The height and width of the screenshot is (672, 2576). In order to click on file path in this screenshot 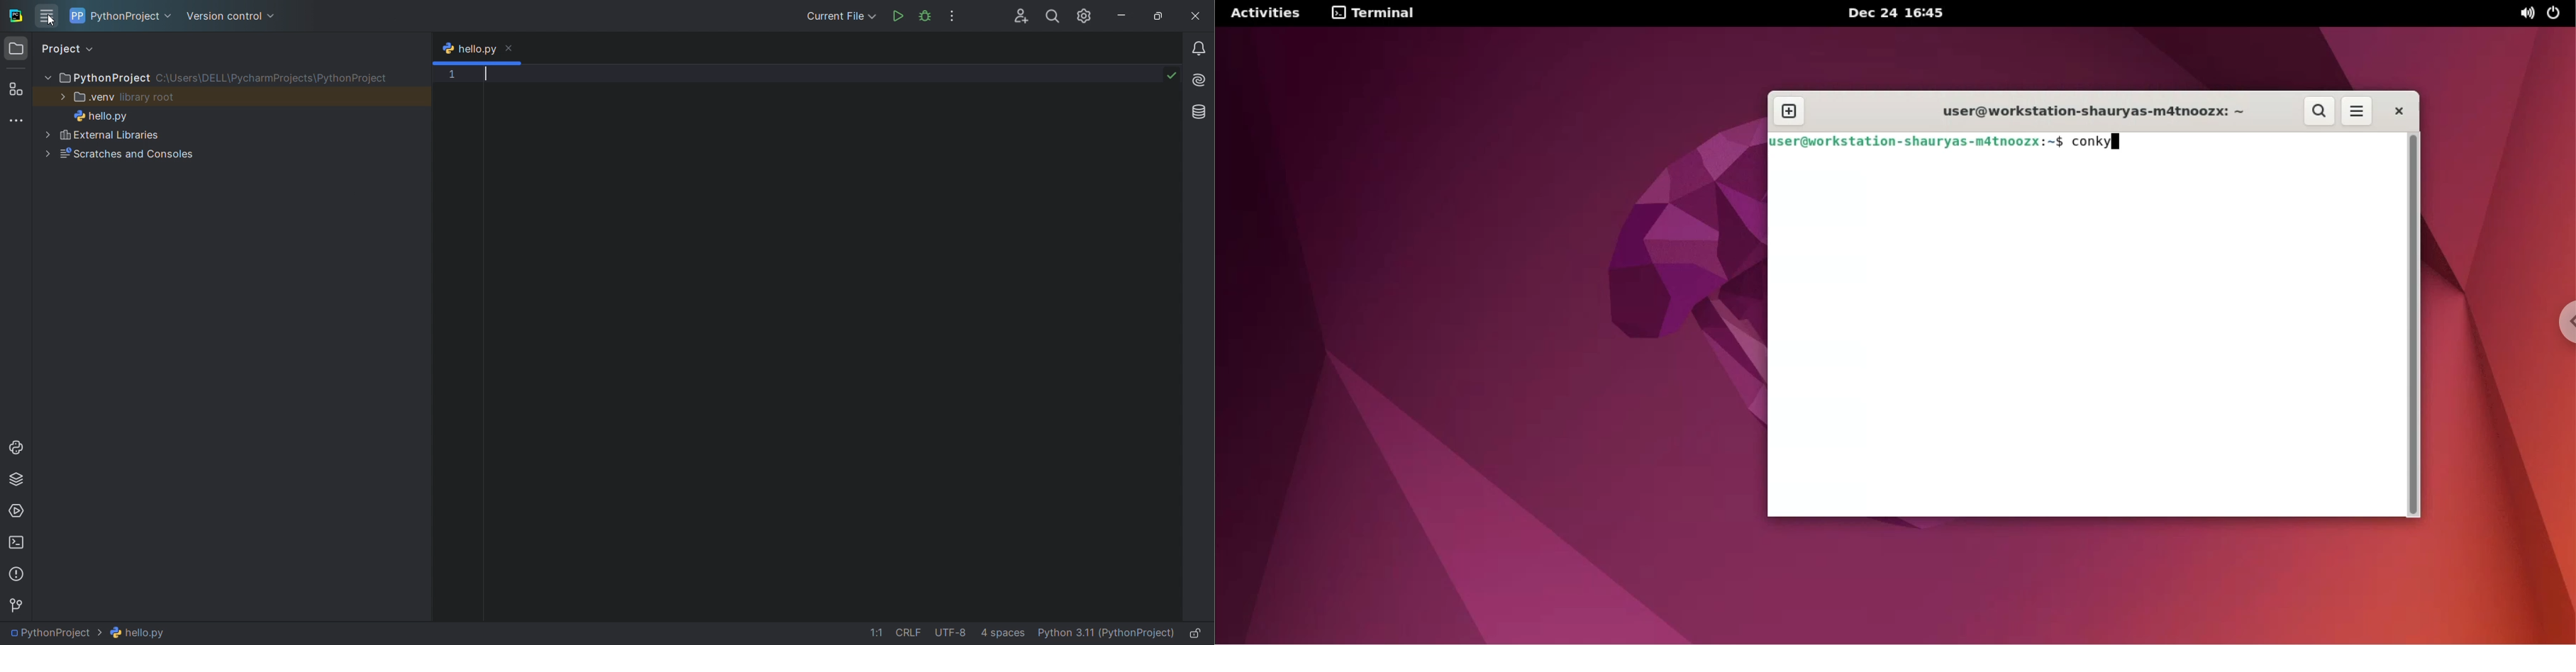, I will do `click(94, 632)`.